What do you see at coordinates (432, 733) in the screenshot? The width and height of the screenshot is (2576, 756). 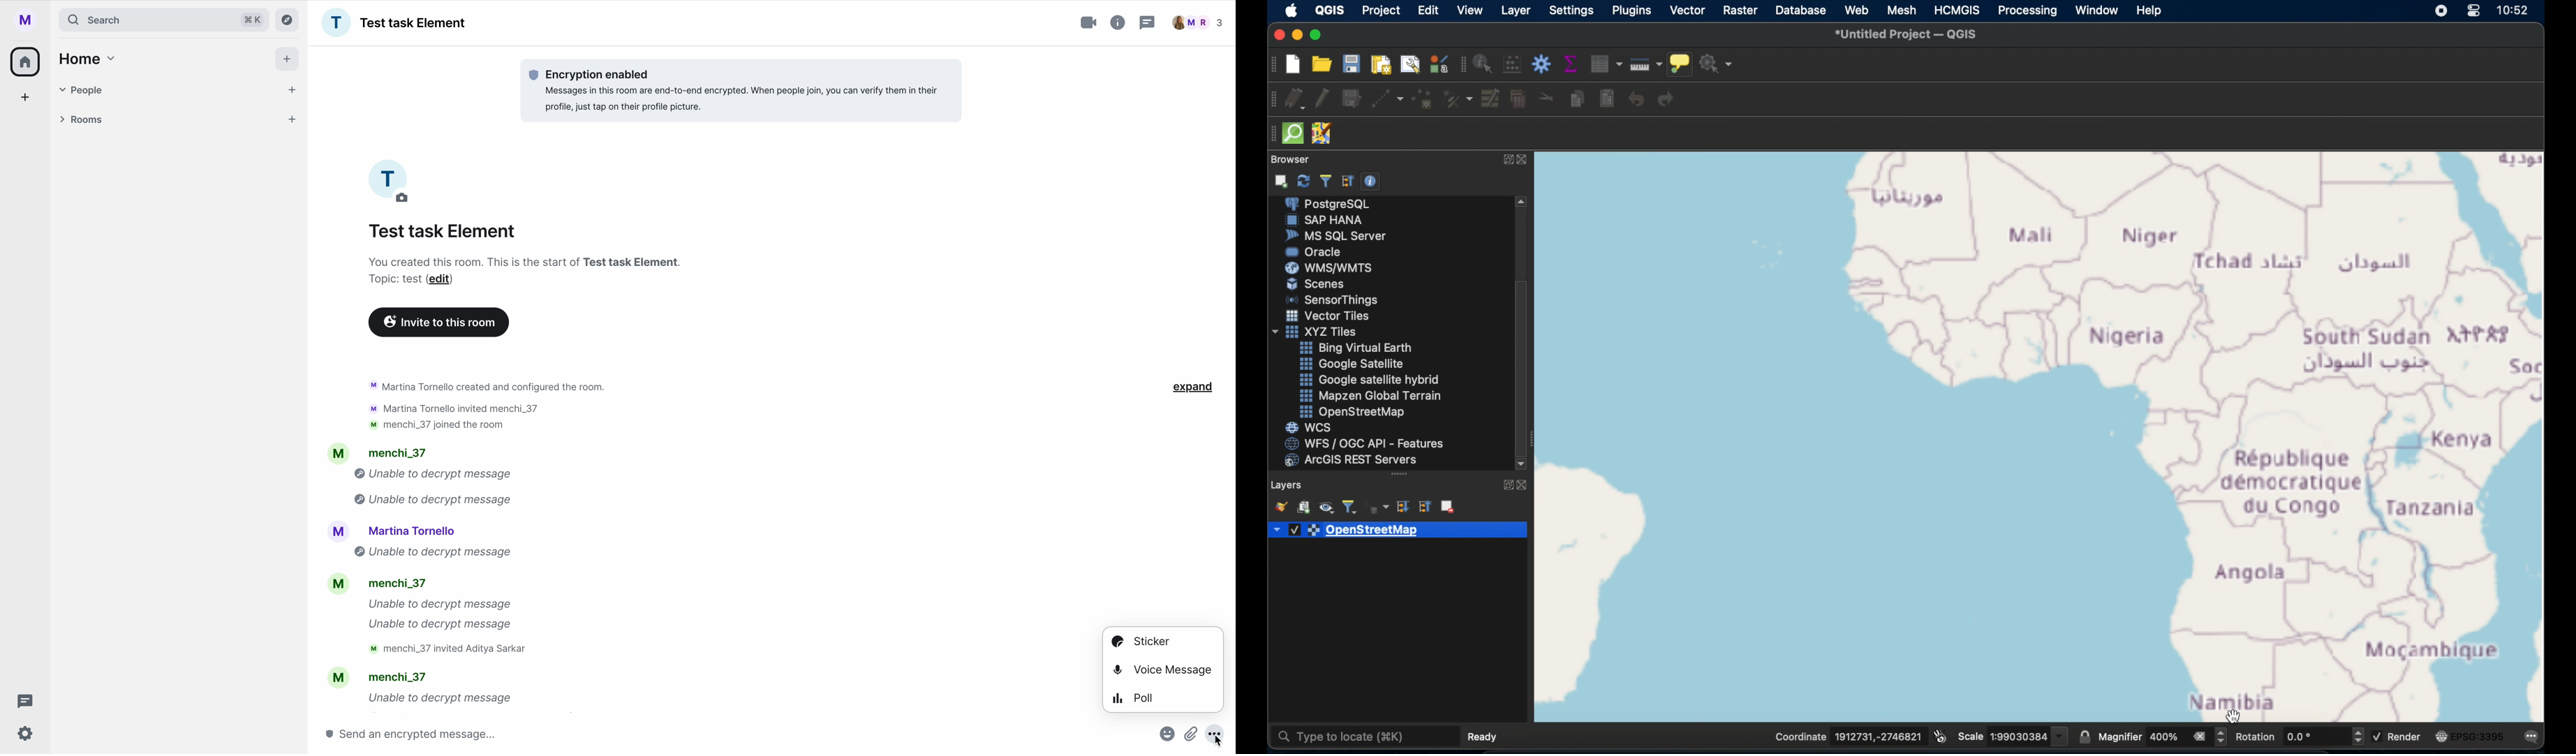 I see `send a message` at bounding box center [432, 733].